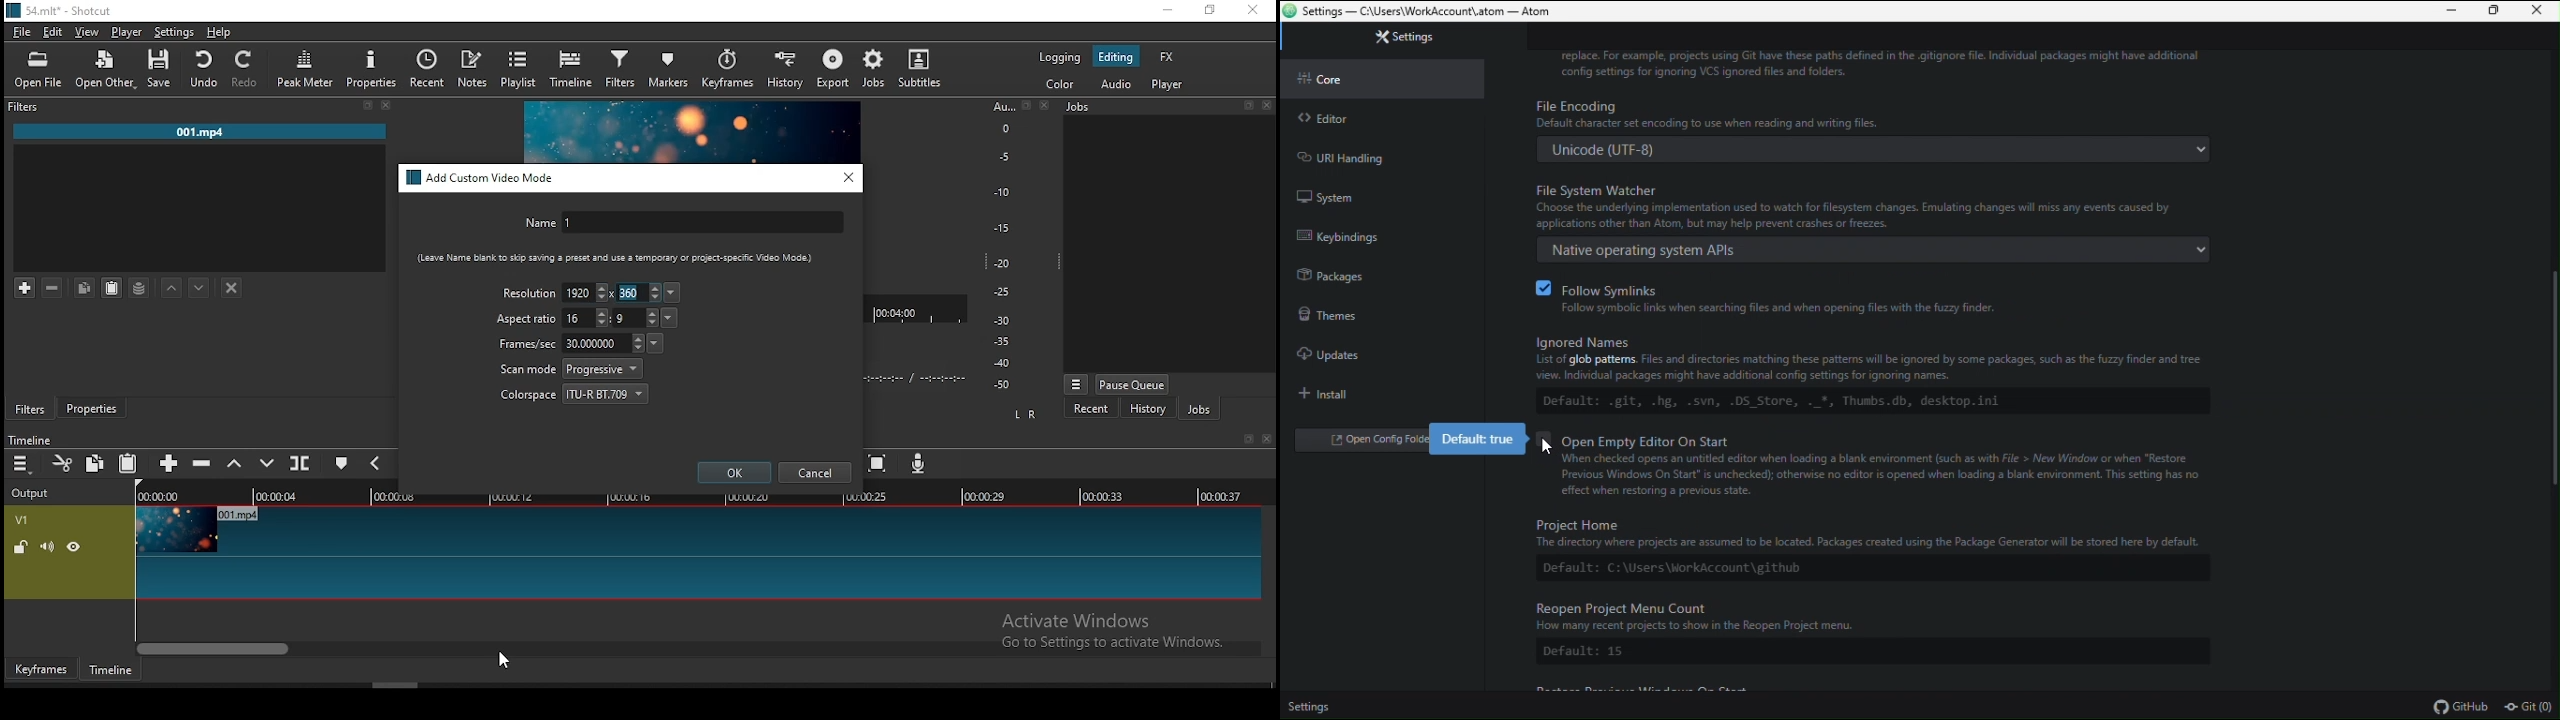  What do you see at coordinates (90, 405) in the screenshot?
I see `properties` at bounding box center [90, 405].